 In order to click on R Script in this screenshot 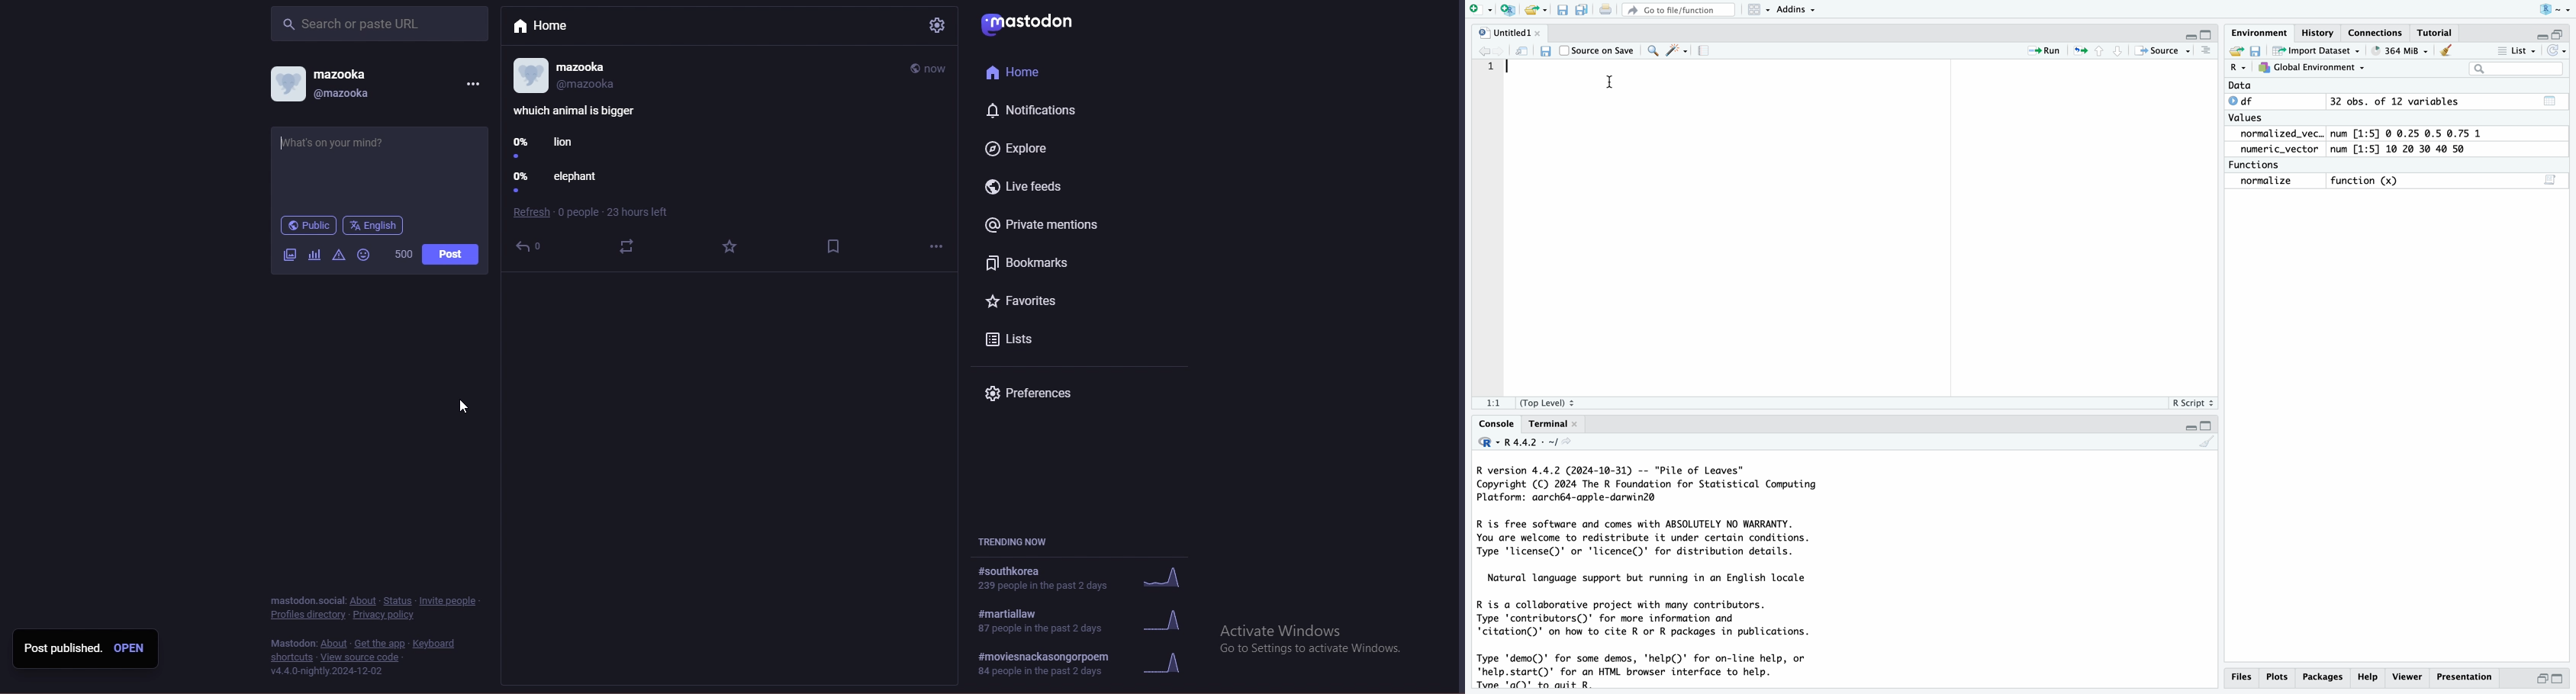, I will do `click(2193, 402)`.